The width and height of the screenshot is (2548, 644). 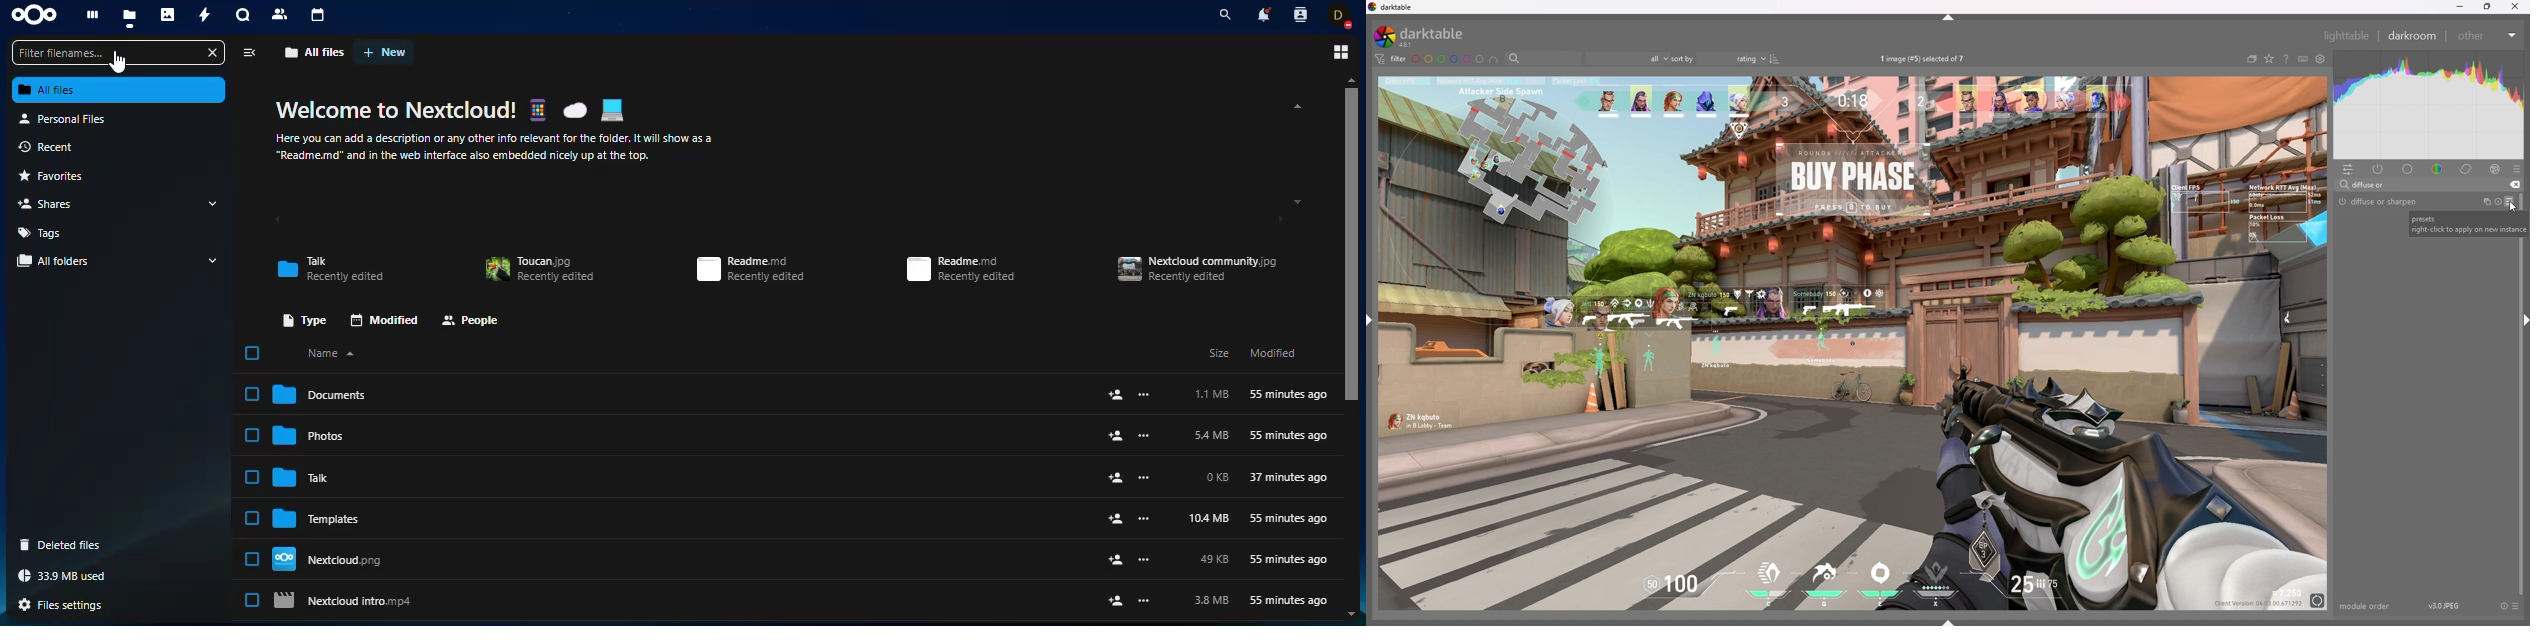 What do you see at coordinates (471, 322) in the screenshot?
I see `people` at bounding box center [471, 322].